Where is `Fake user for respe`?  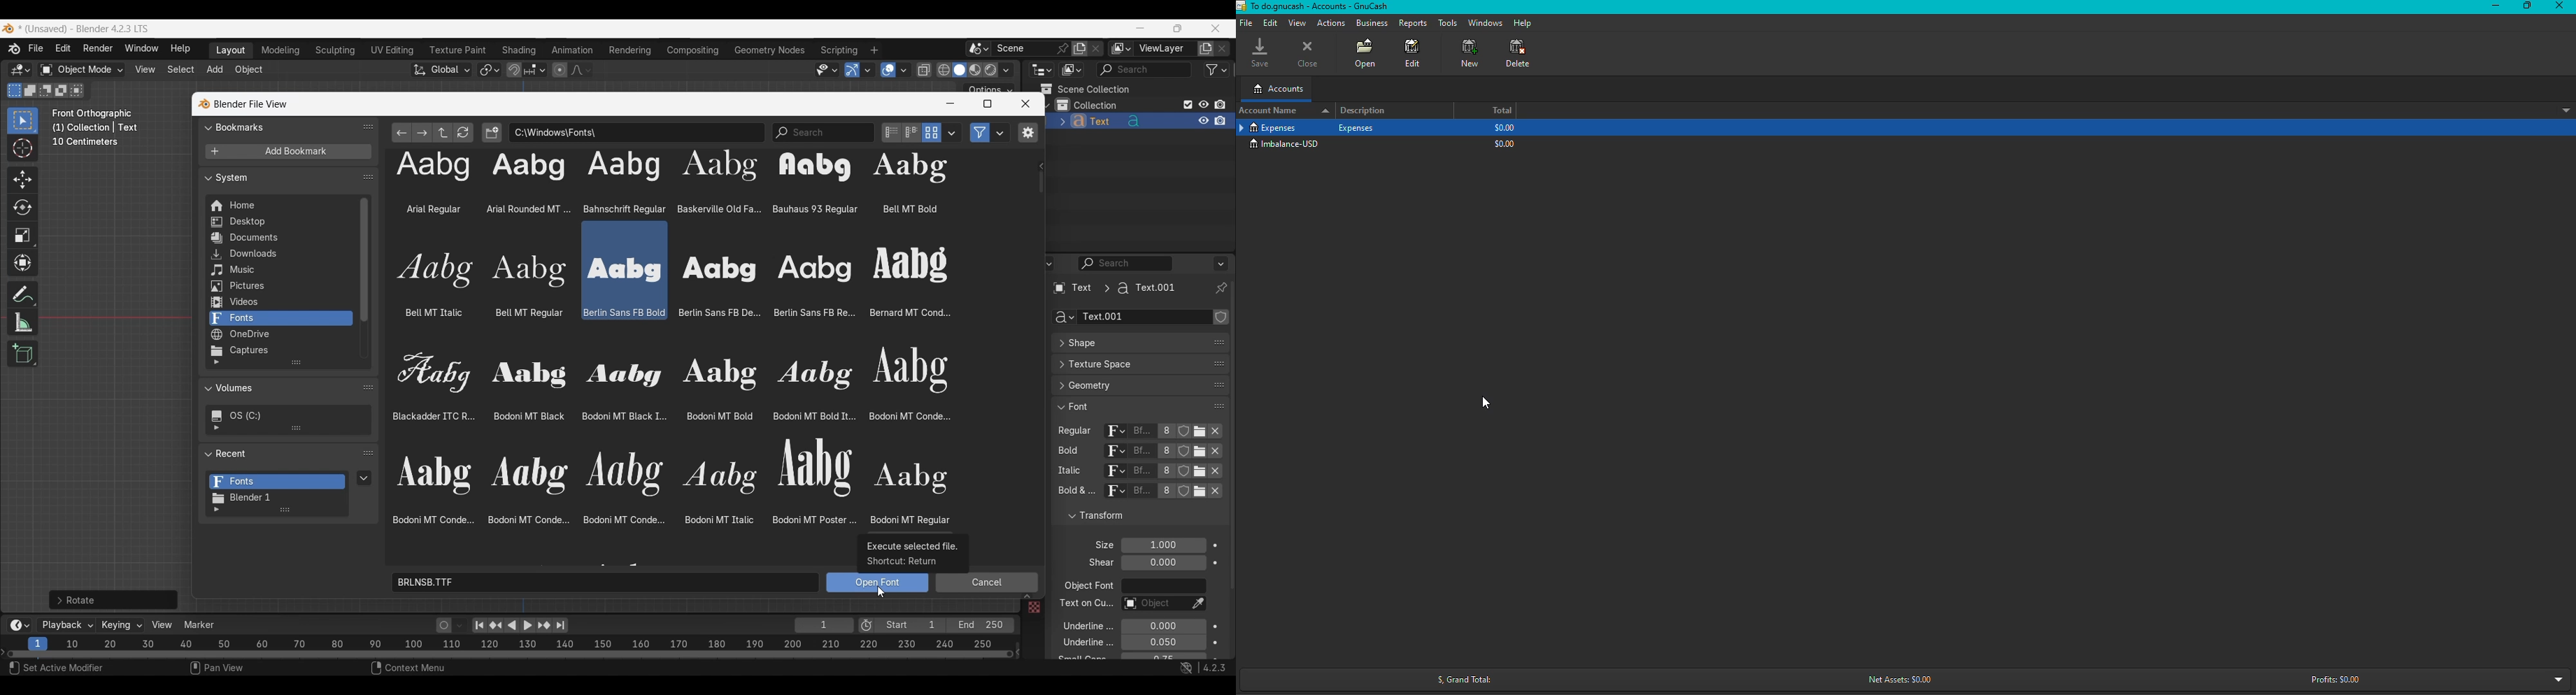
Fake user for respe is located at coordinates (1183, 434).